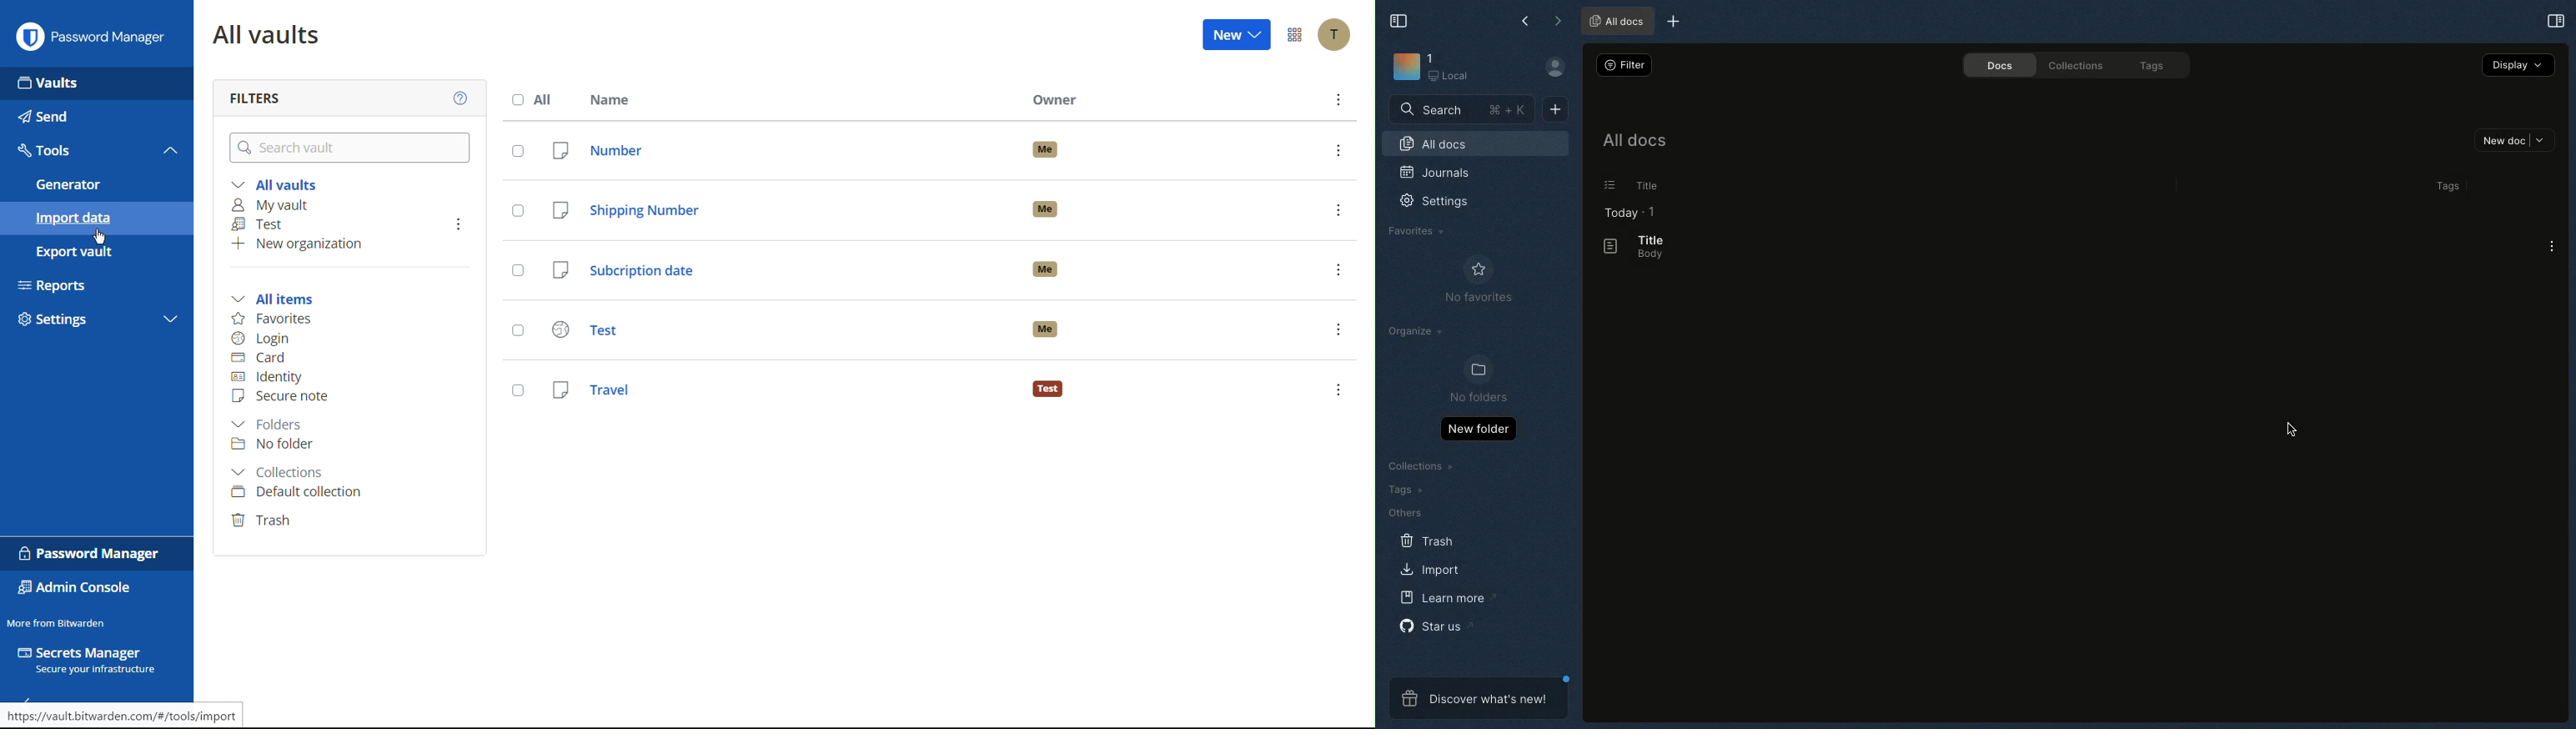 This screenshot has height=756, width=2576. Describe the element at coordinates (2294, 433) in the screenshot. I see `cursor` at that location.